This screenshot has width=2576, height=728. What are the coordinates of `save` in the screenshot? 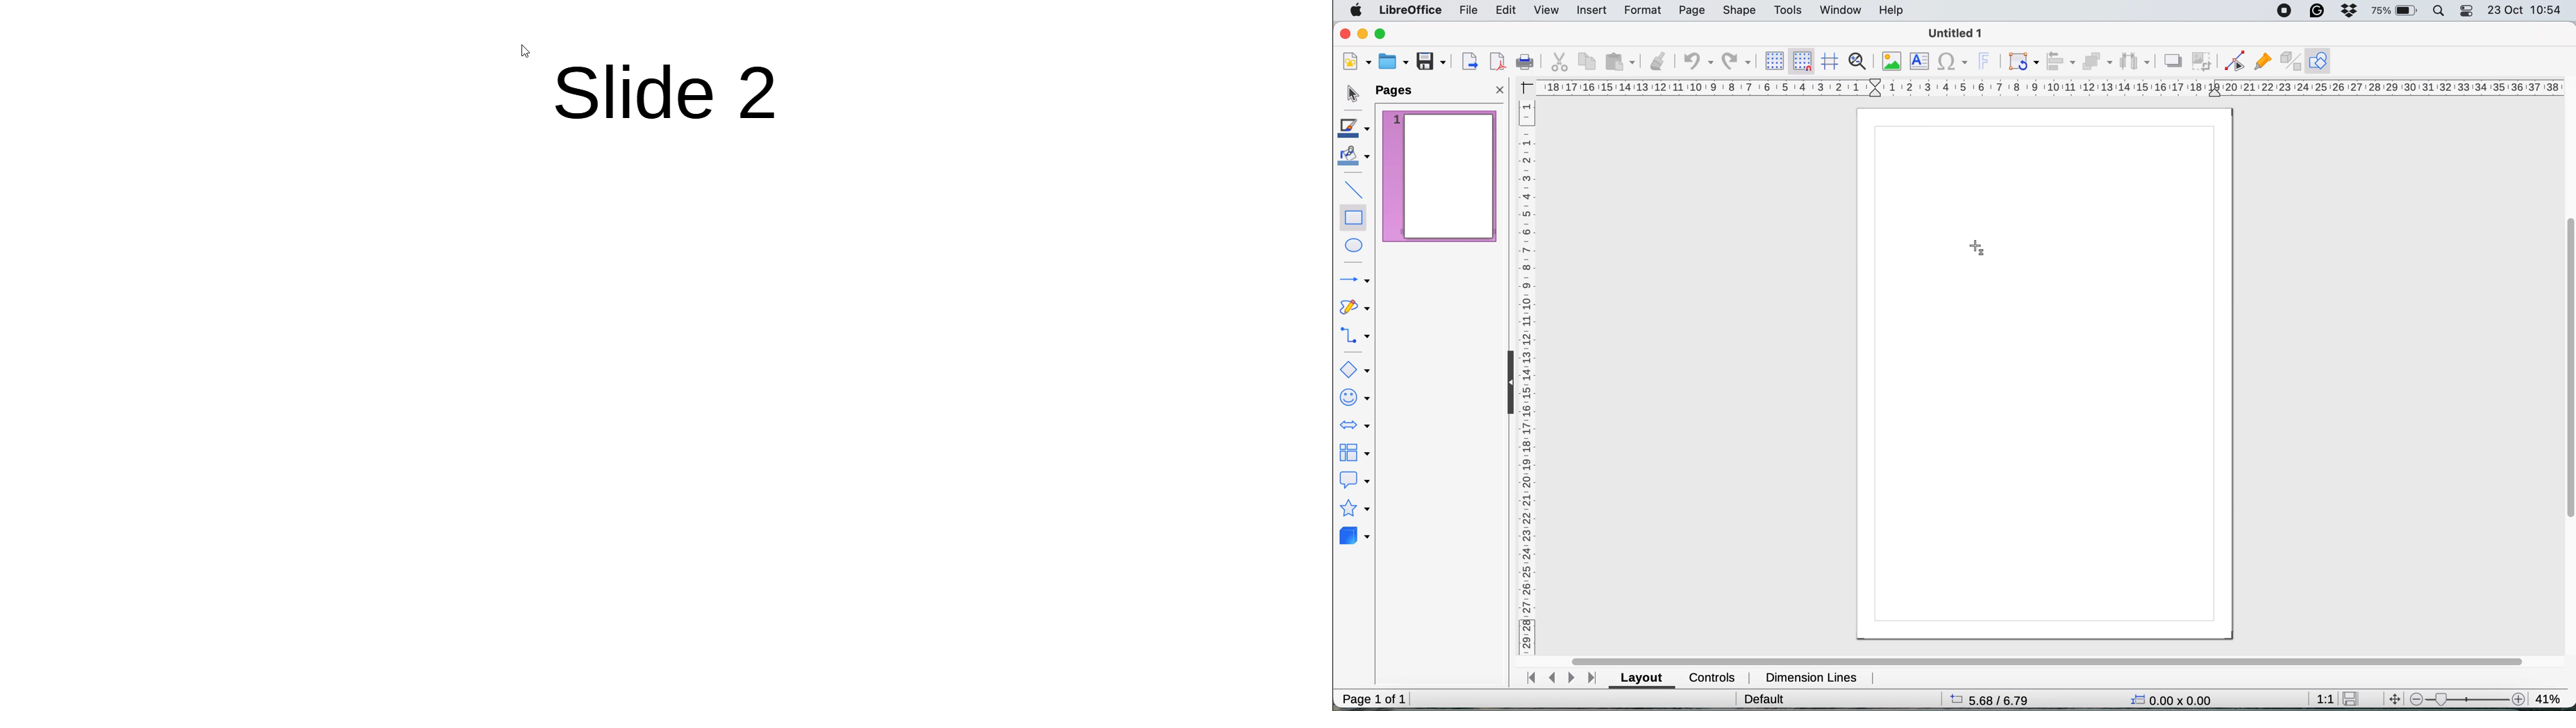 It's located at (1429, 61).